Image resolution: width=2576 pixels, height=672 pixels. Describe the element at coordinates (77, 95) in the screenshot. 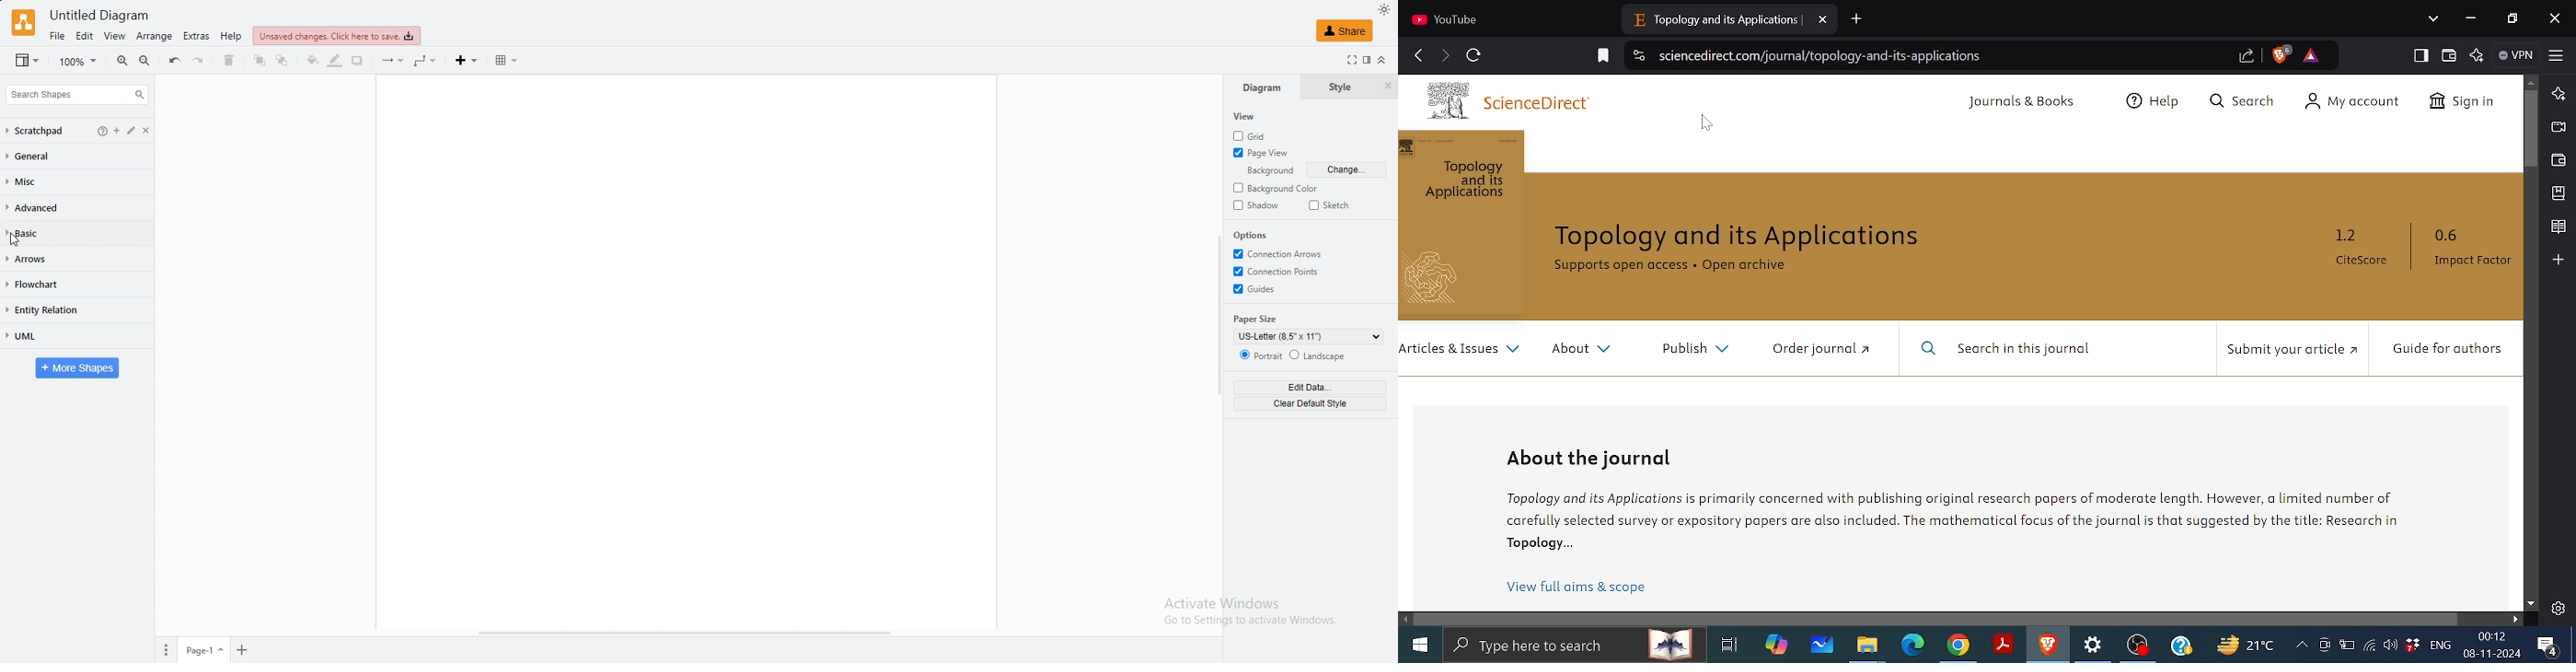

I see `search shapes` at that location.